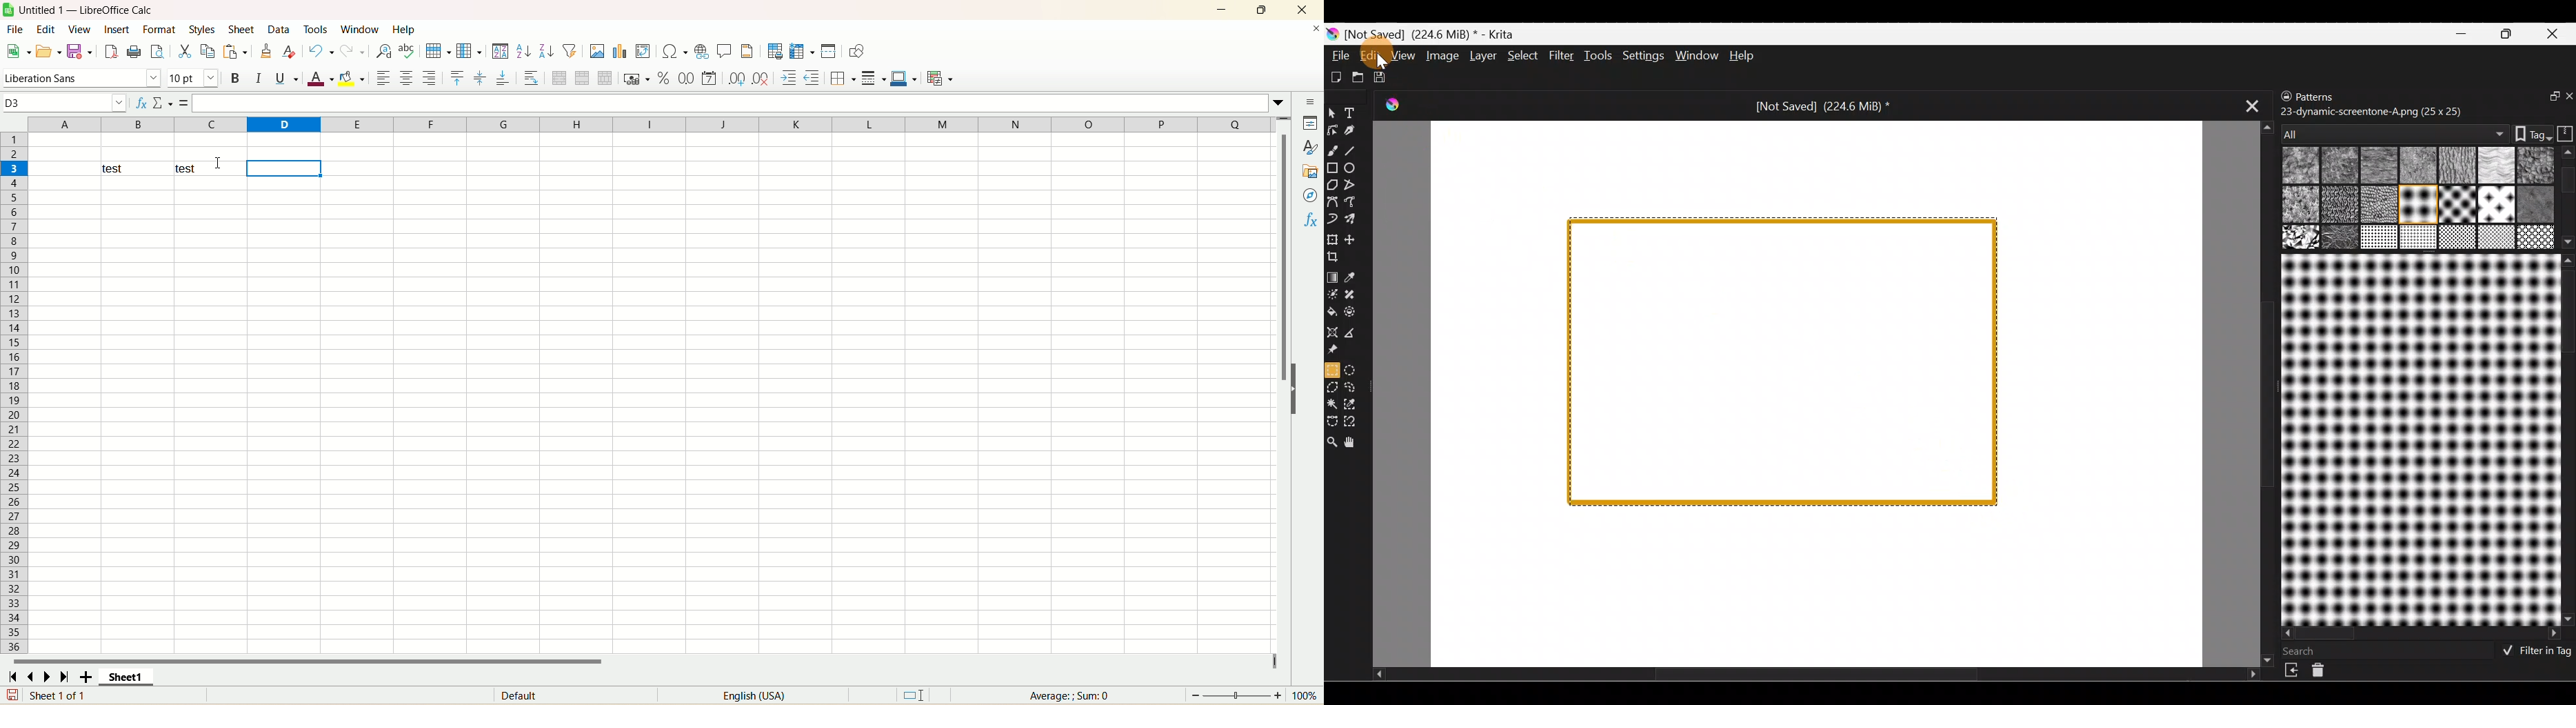 The image size is (2576, 728). What do you see at coordinates (1338, 350) in the screenshot?
I see `Reference images tool` at bounding box center [1338, 350].